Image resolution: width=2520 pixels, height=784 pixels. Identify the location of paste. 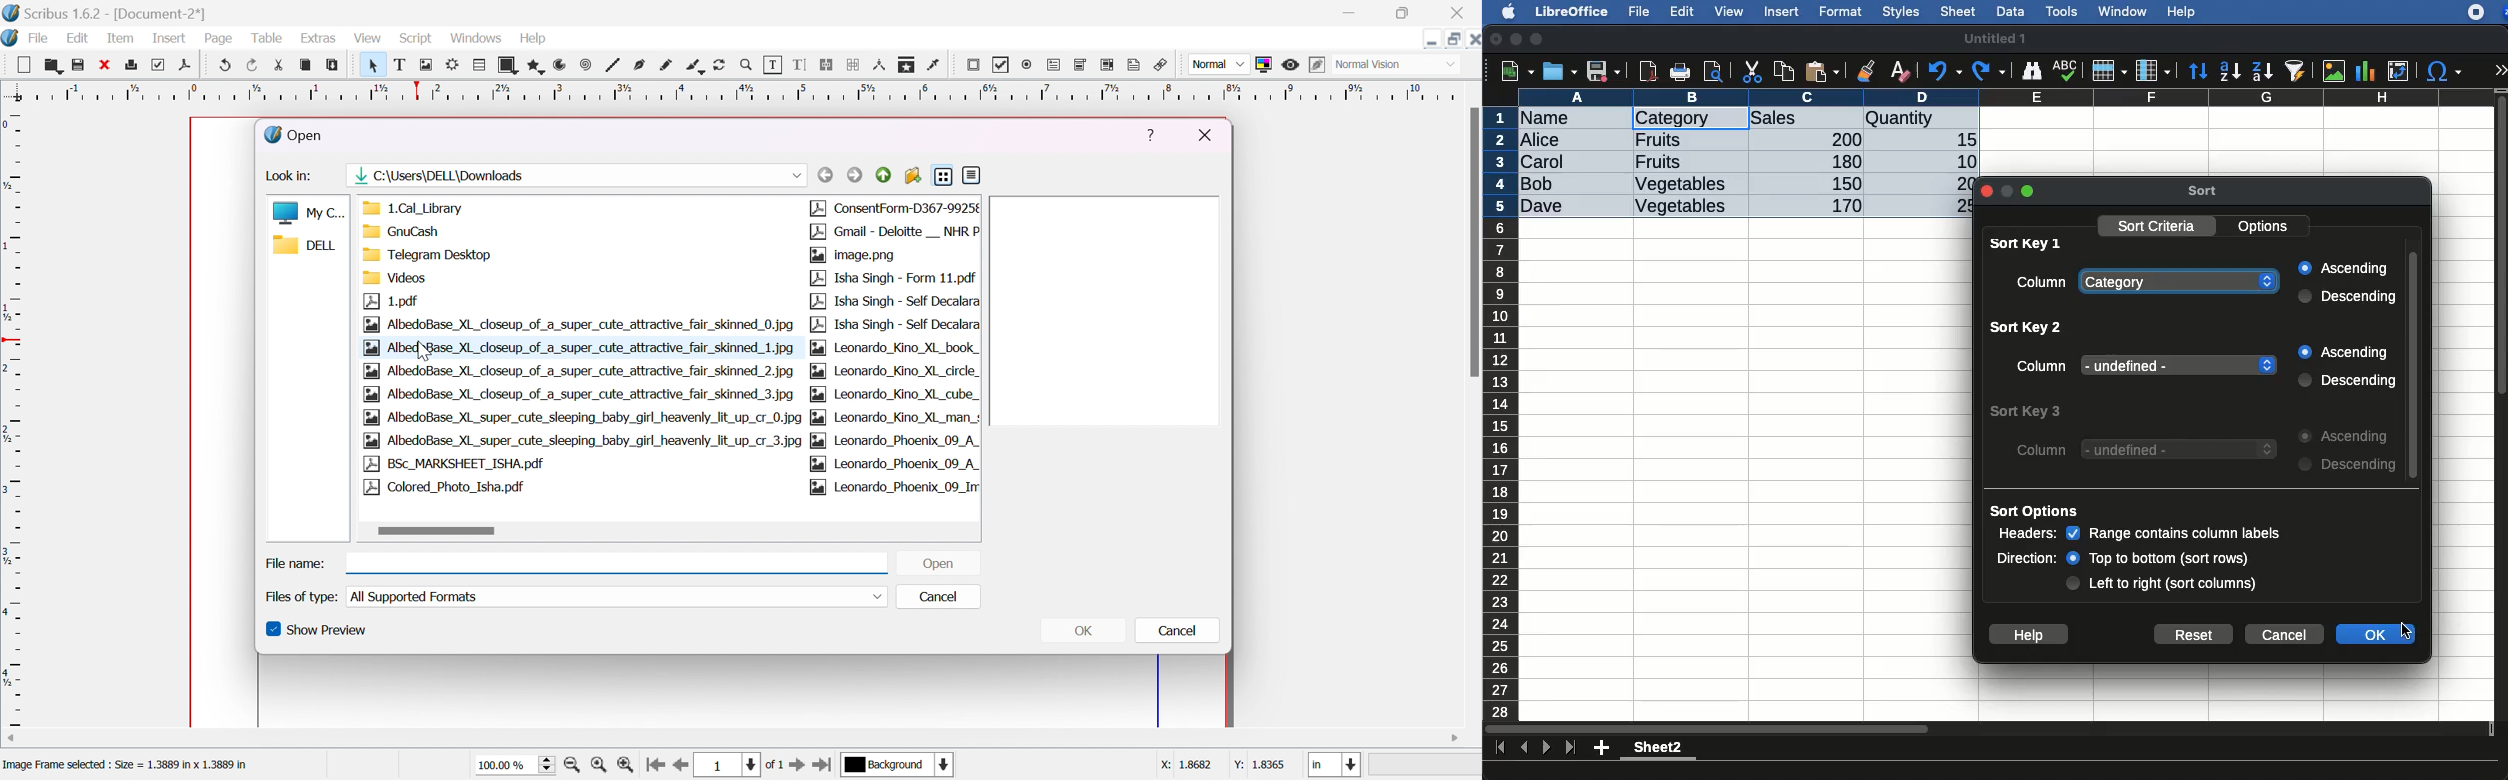
(333, 64).